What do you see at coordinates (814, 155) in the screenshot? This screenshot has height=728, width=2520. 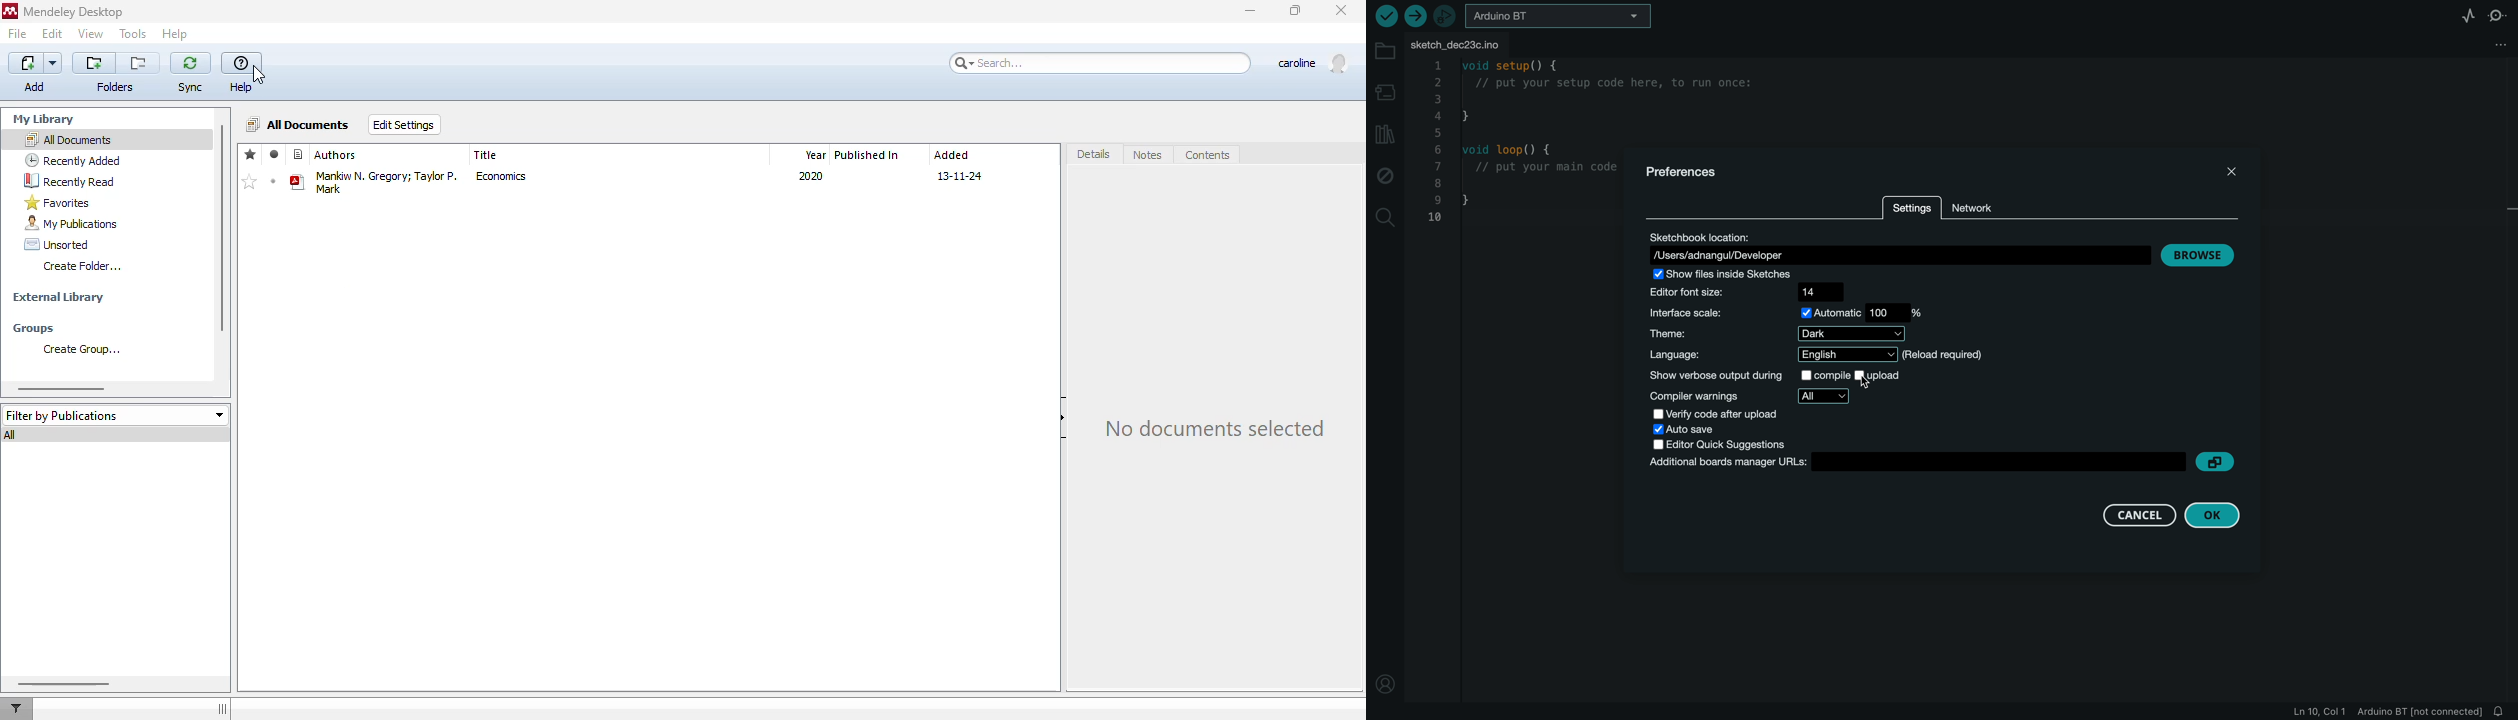 I see `year` at bounding box center [814, 155].